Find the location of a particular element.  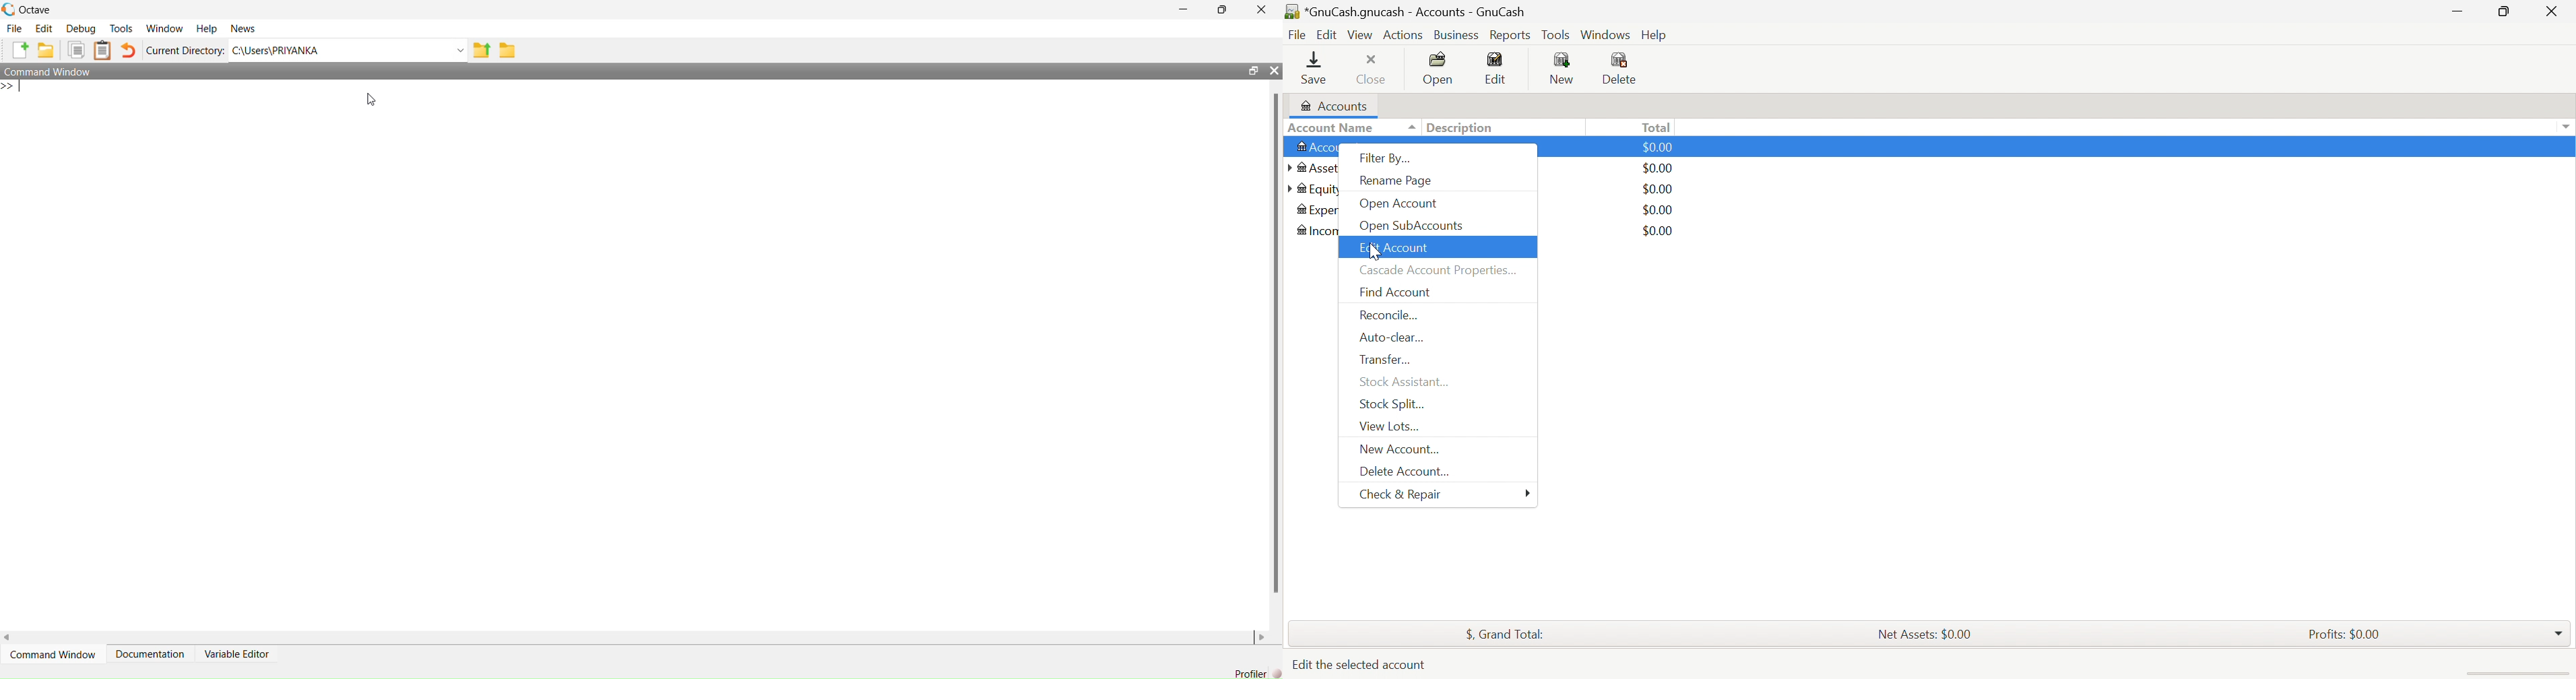

copy is located at coordinates (76, 50).